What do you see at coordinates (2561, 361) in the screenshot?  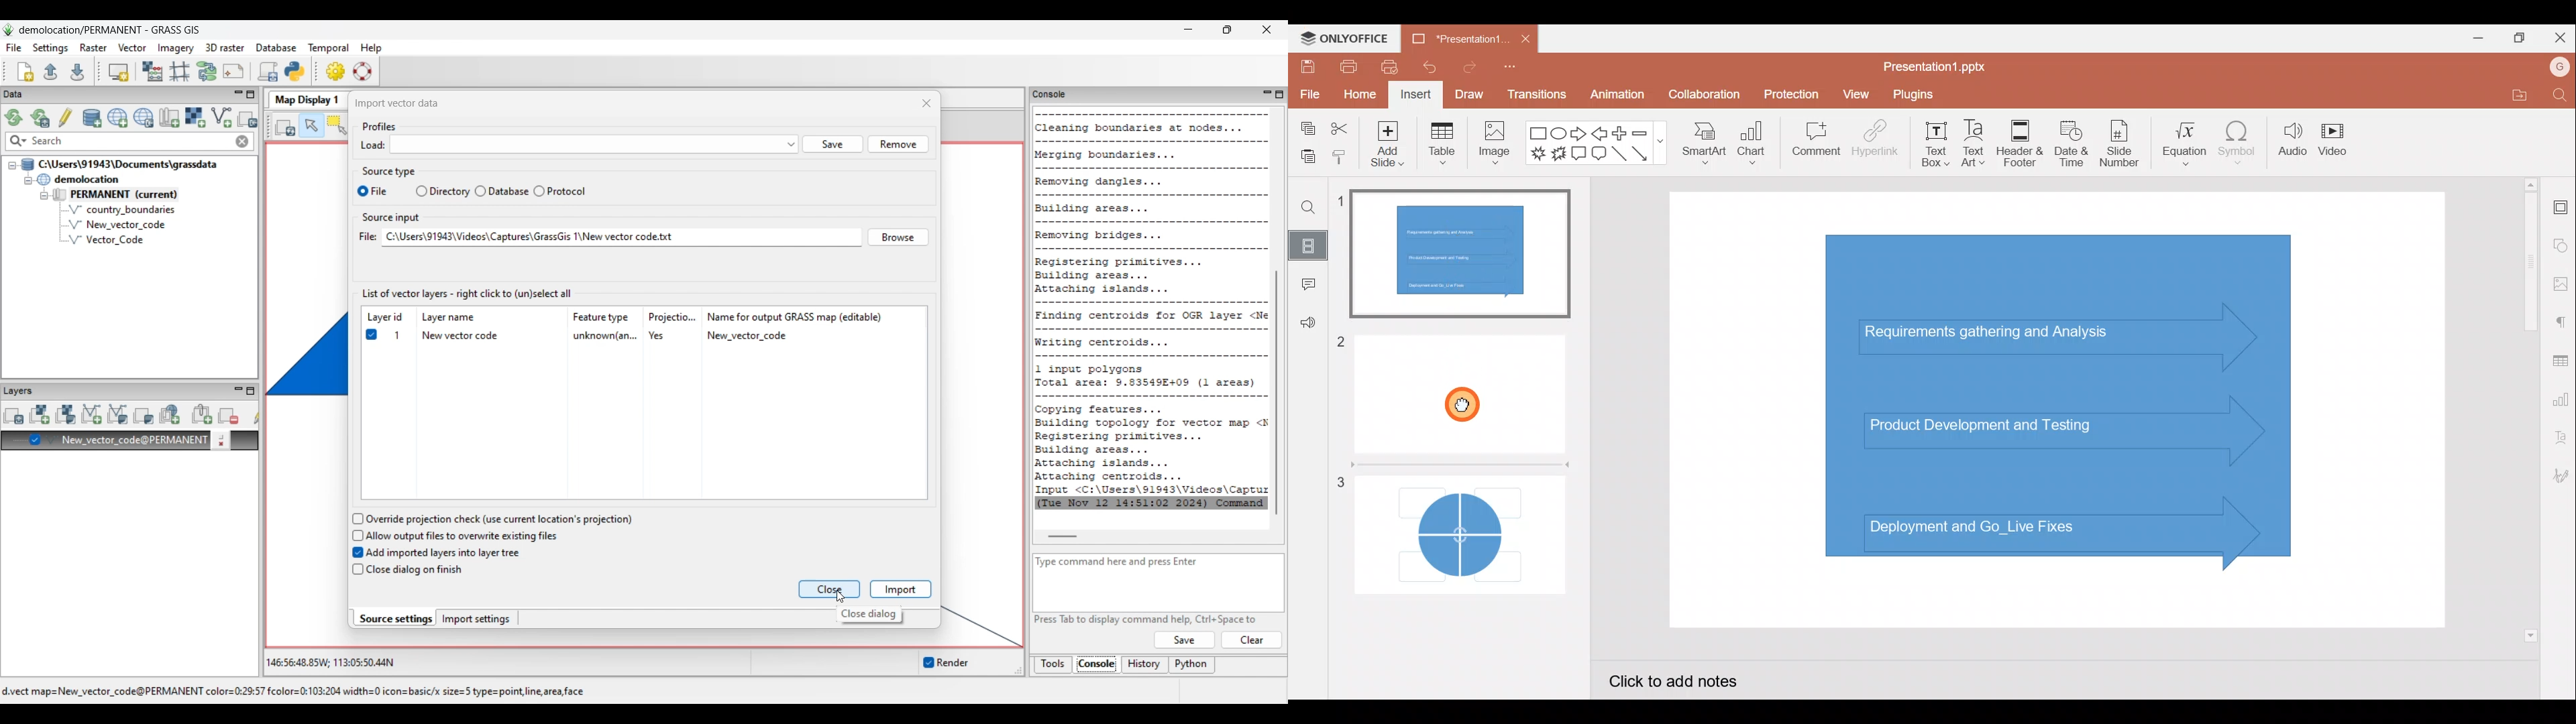 I see `Table settings` at bounding box center [2561, 361].